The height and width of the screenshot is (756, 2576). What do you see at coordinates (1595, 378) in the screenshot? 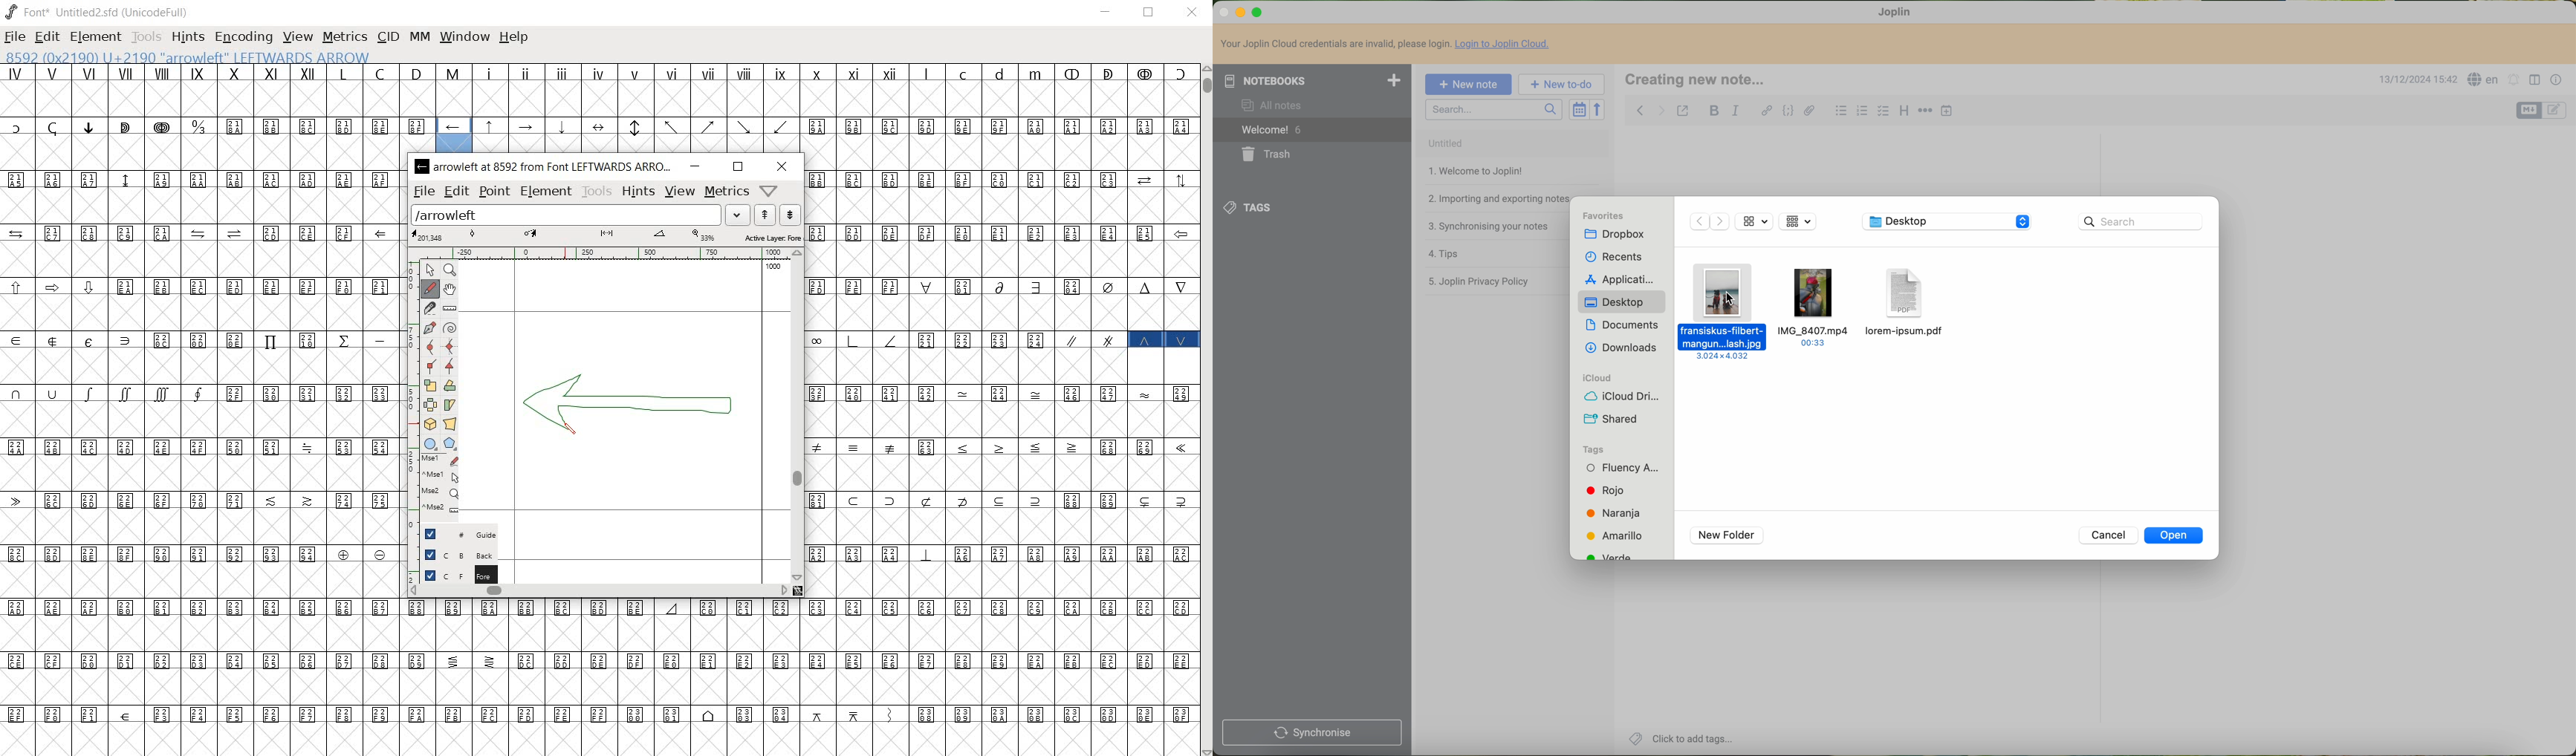
I see `icloud` at bounding box center [1595, 378].